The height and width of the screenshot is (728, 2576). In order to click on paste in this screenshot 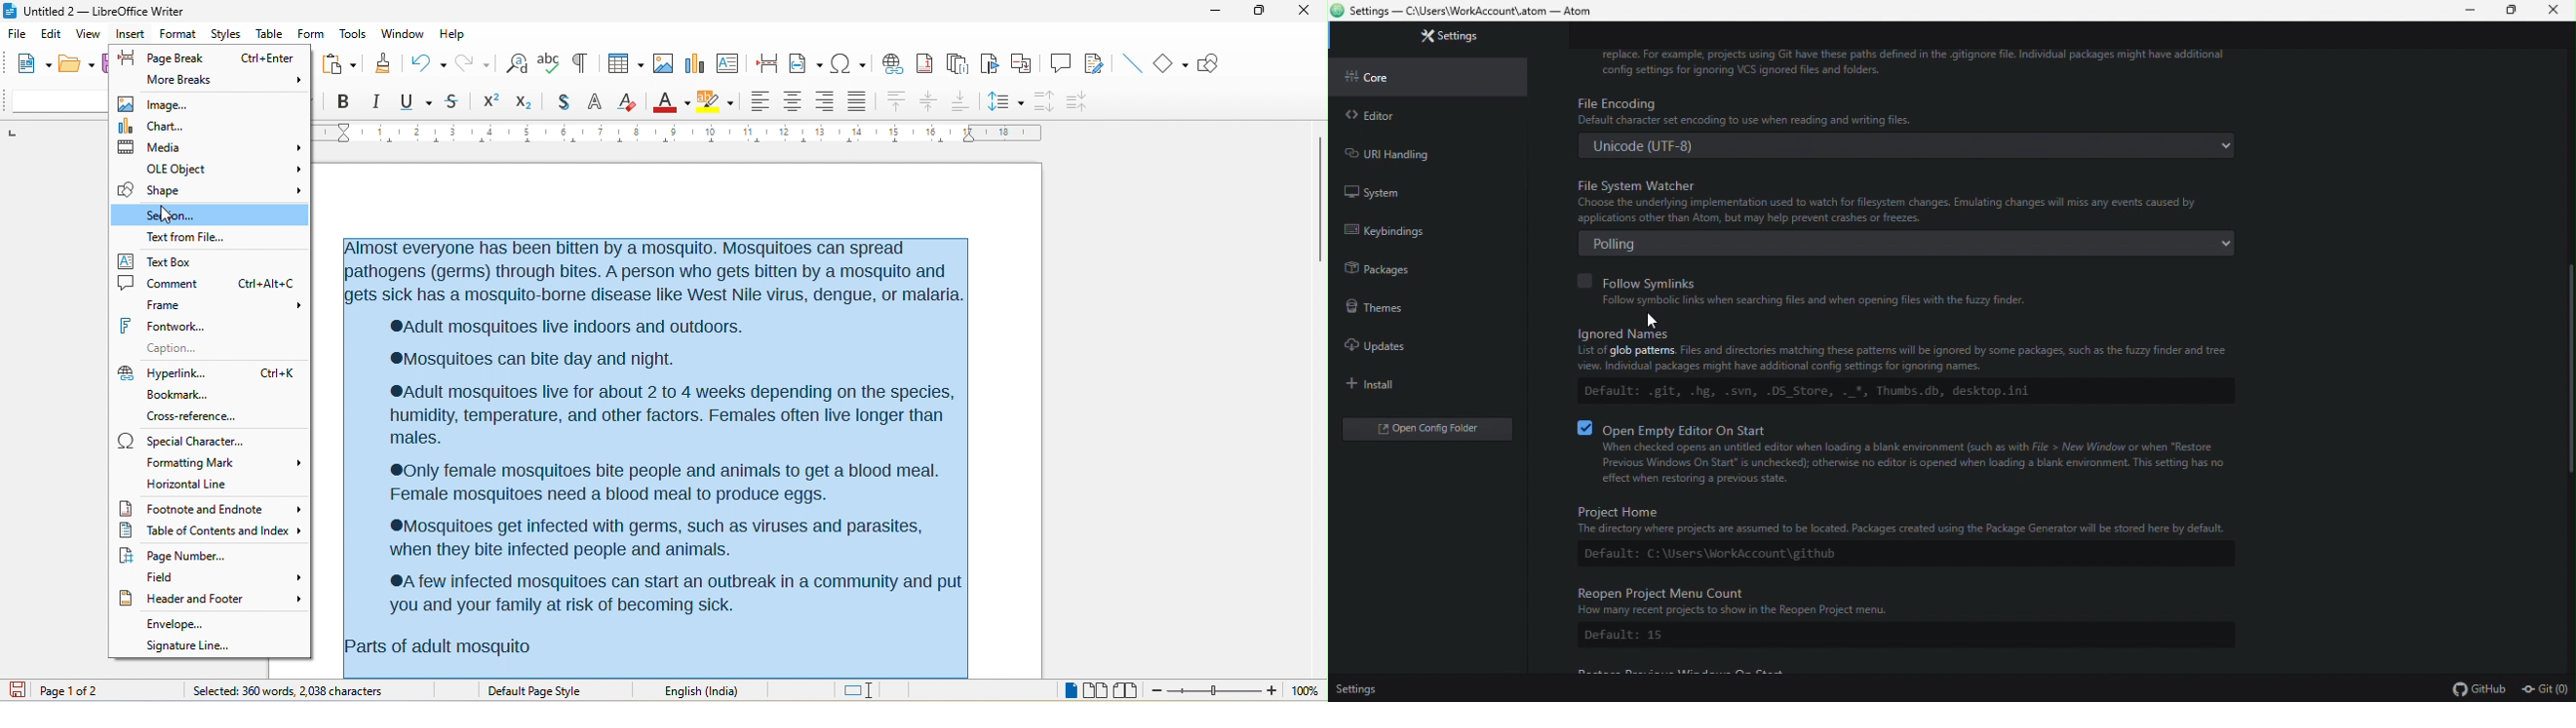, I will do `click(336, 63)`.